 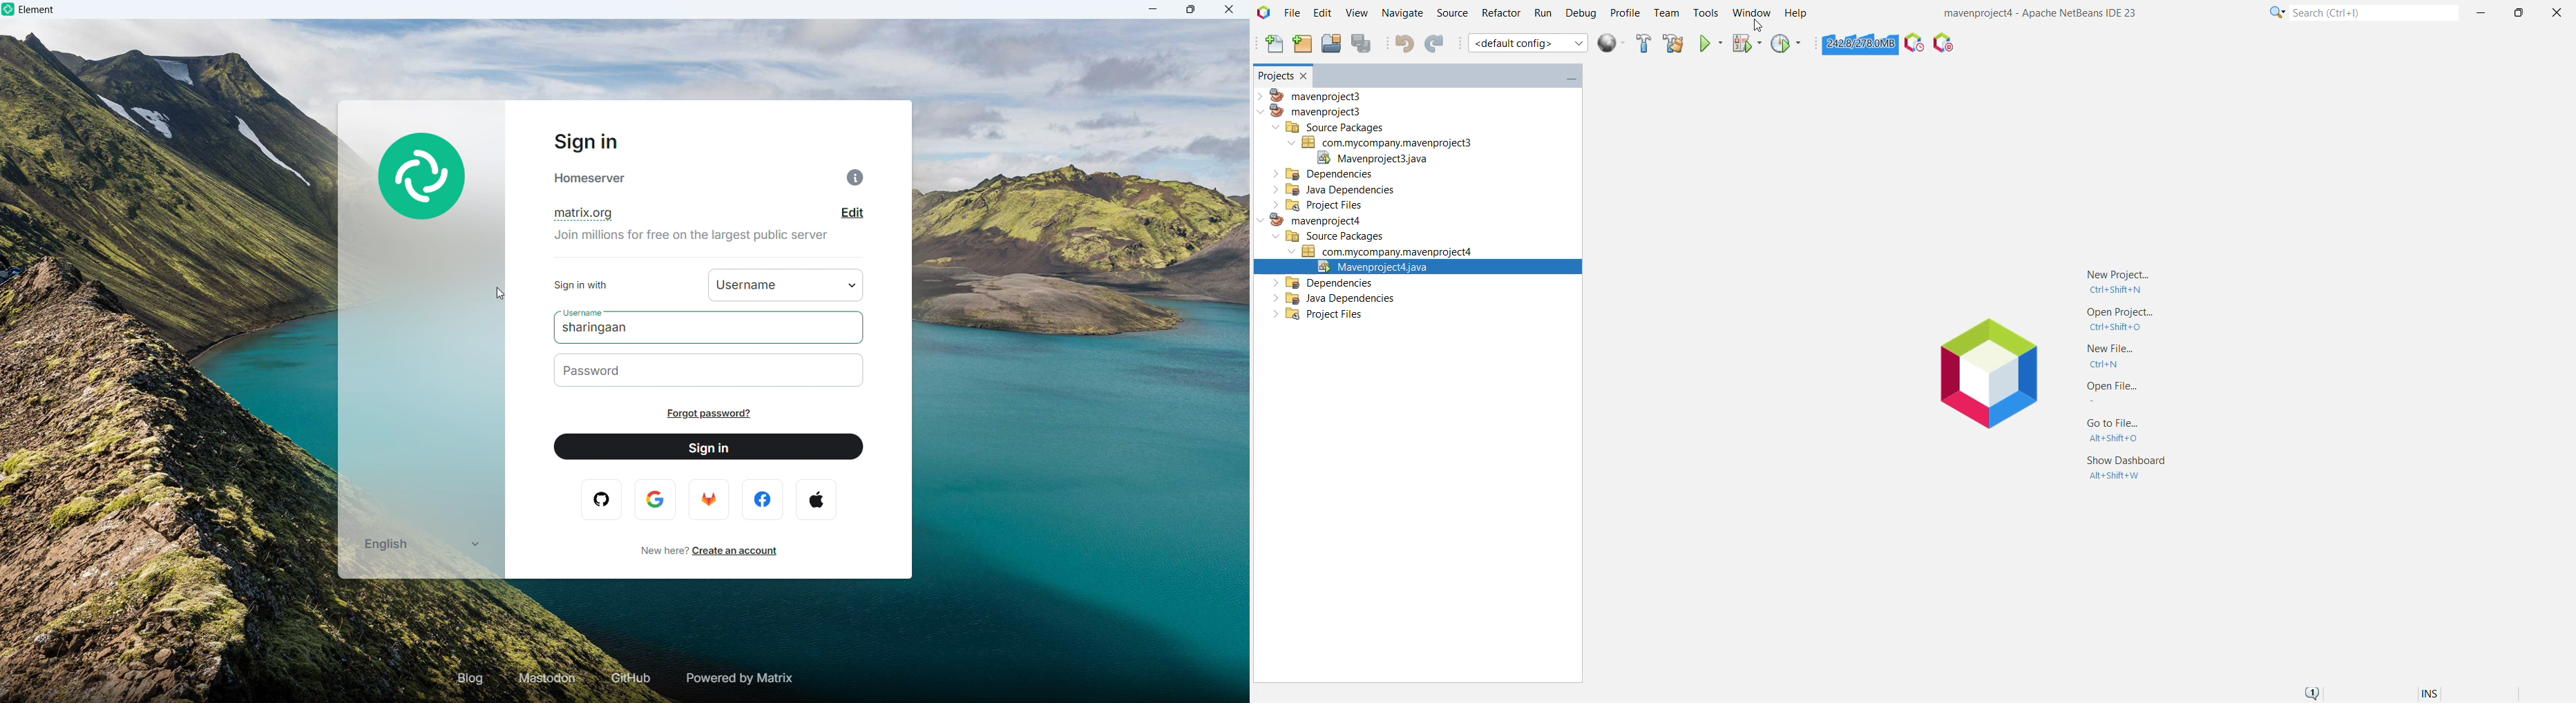 I want to click on home Server , so click(x=591, y=178).